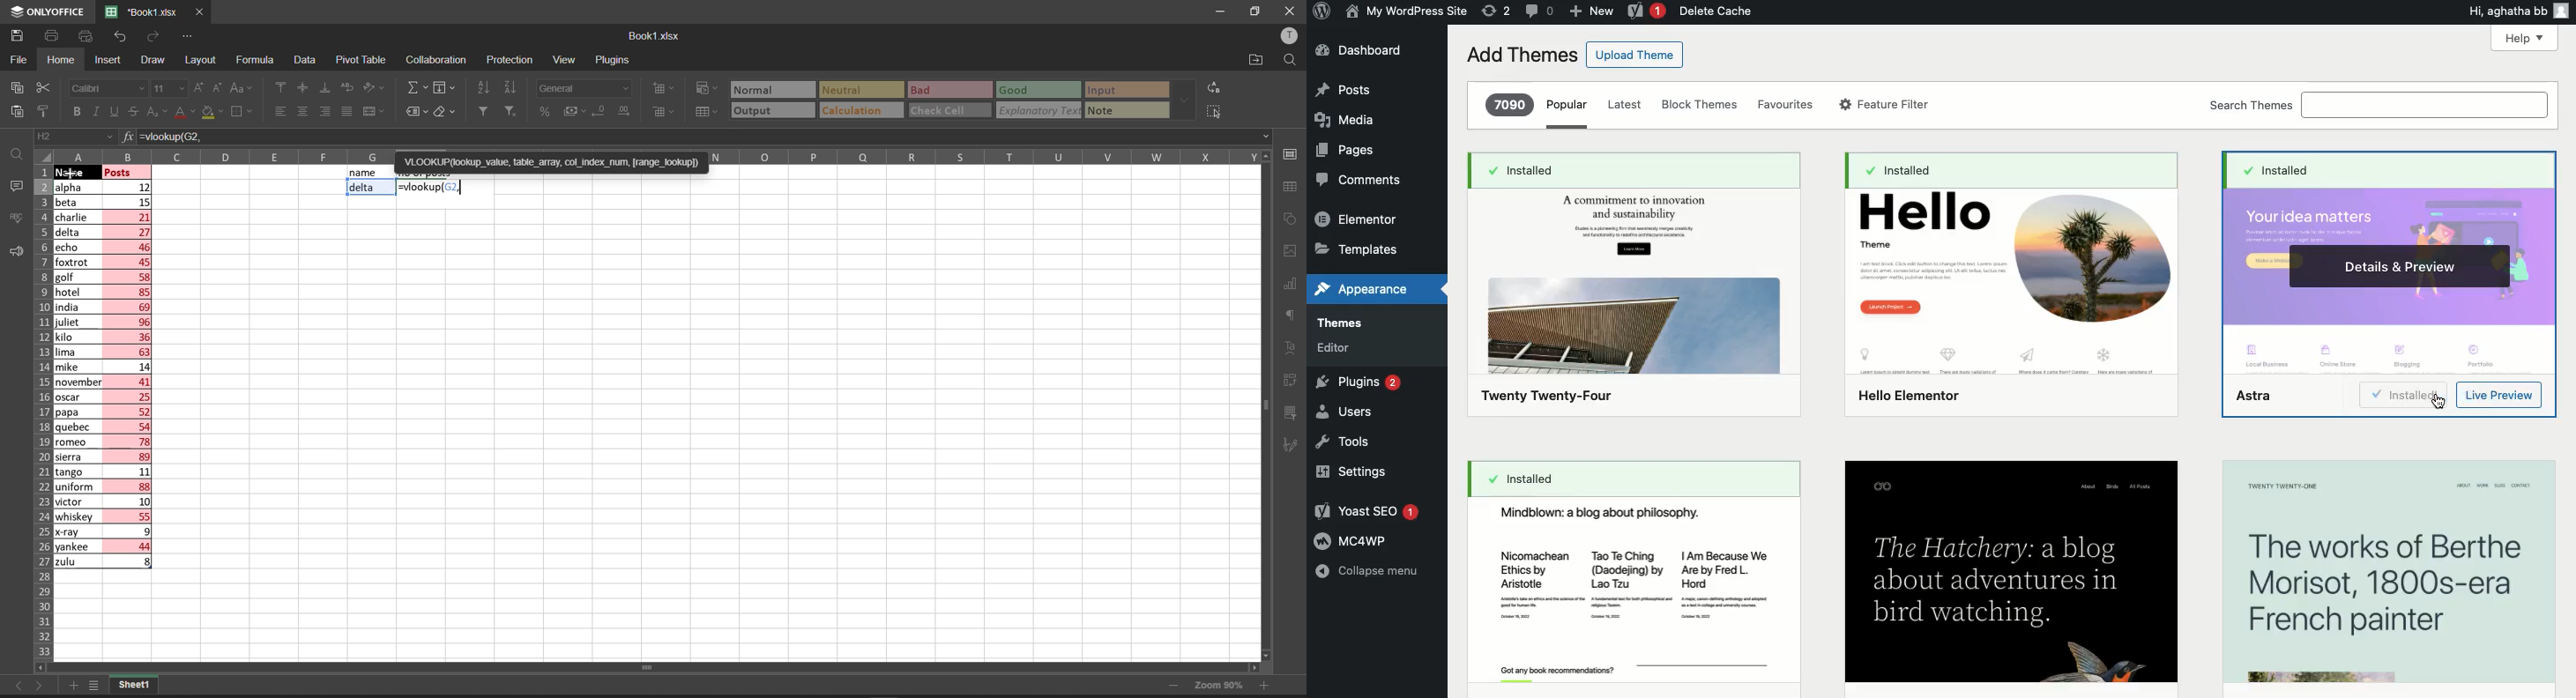  I want to click on zoom 90%, so click(1217, 685).